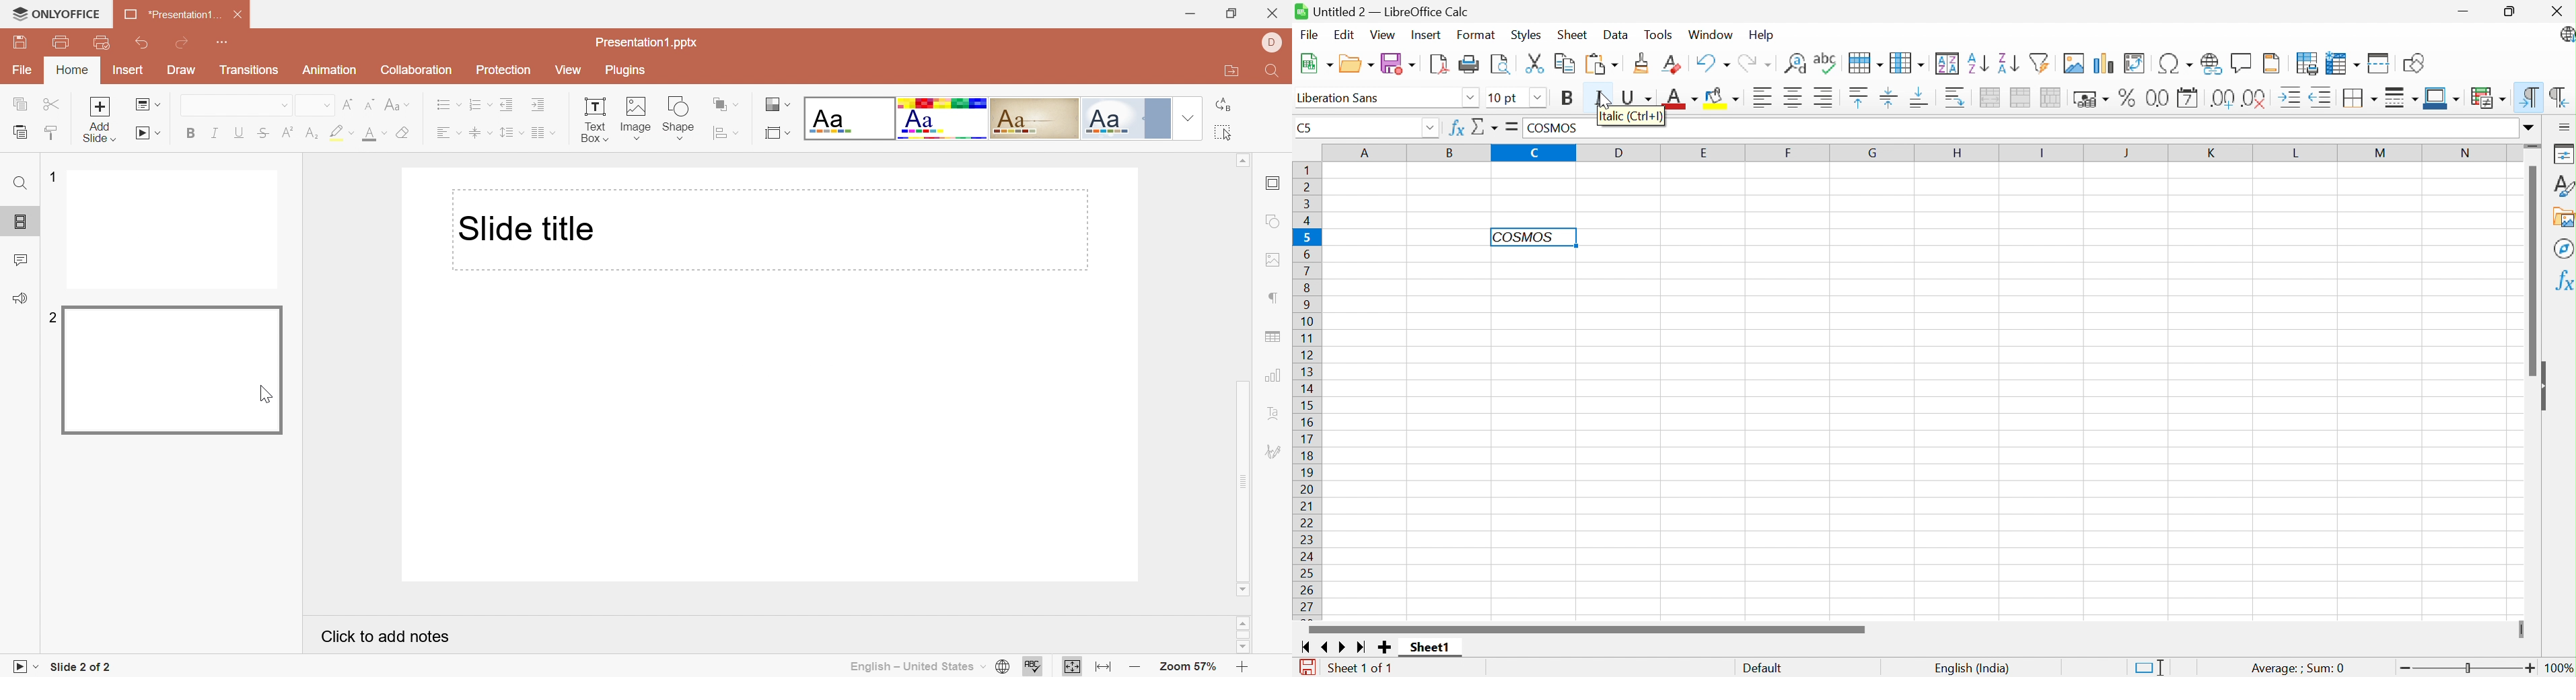 The image size is (2576, 700). Describe the element at coordinates (1976, 64) in the screenshot. I see `Sort ascending` at that location.